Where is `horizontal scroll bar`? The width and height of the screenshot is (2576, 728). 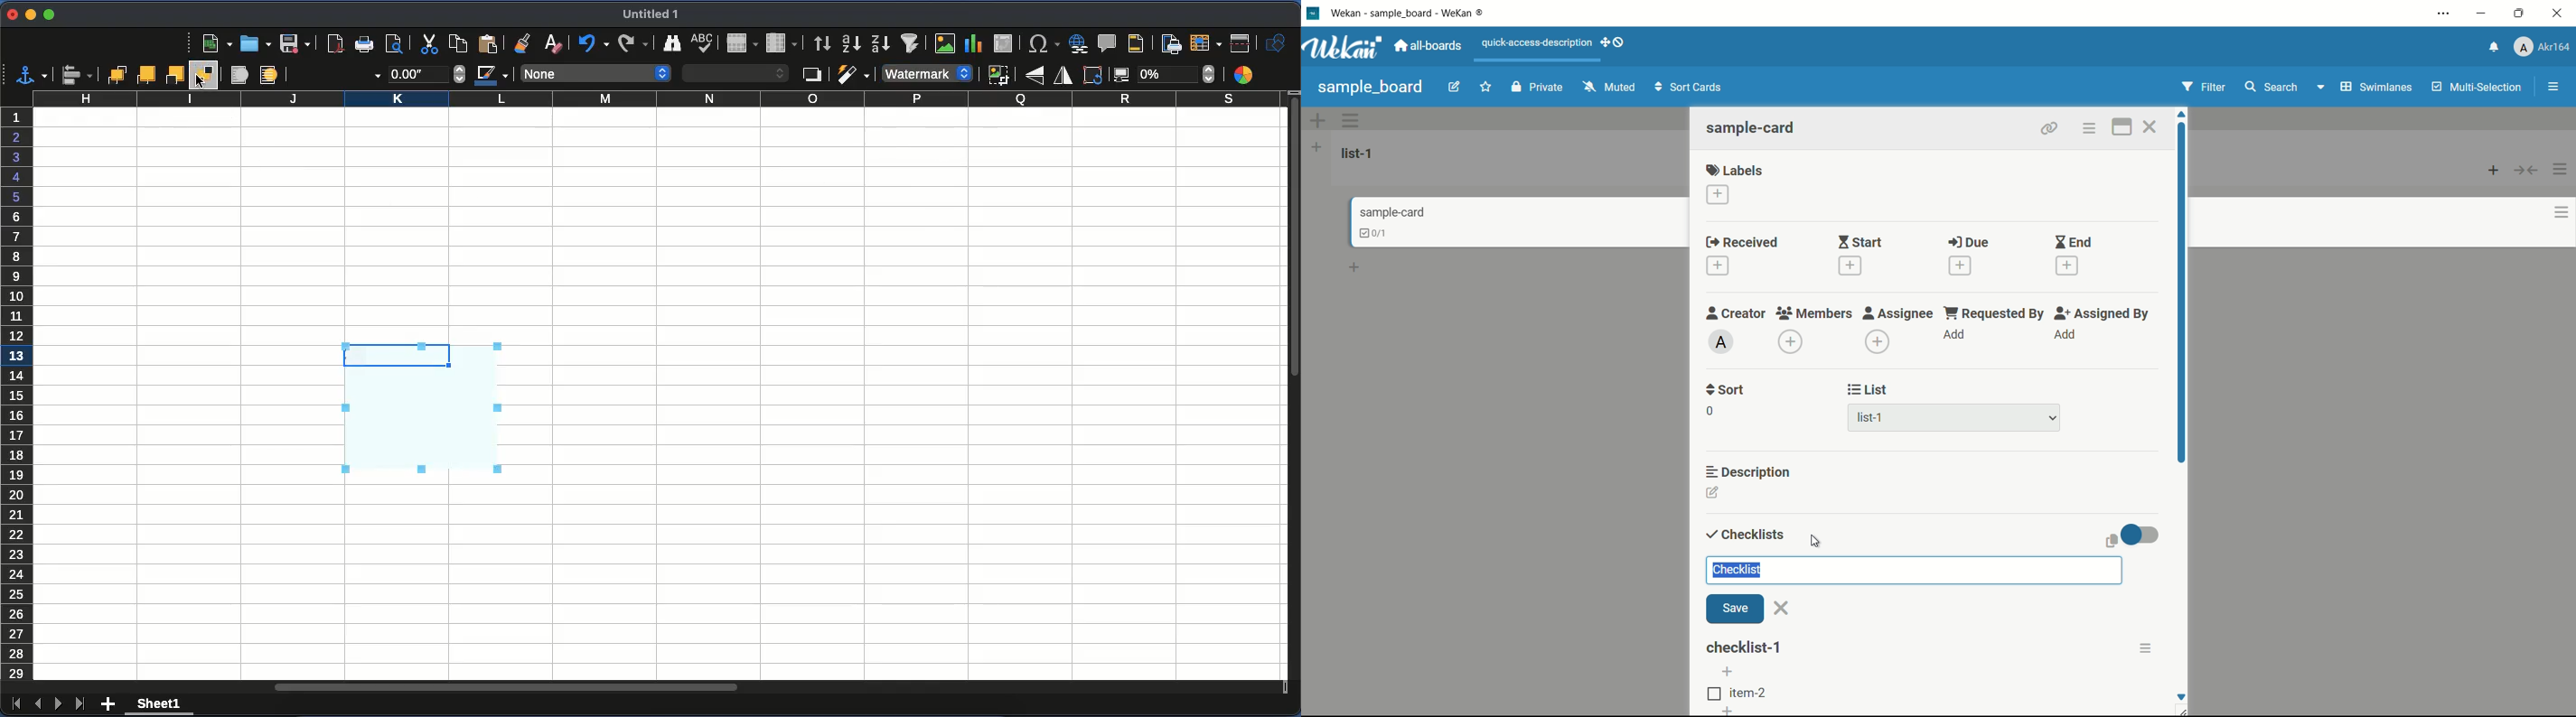
horizontal scroll bar is located at coordinates (508, 687).